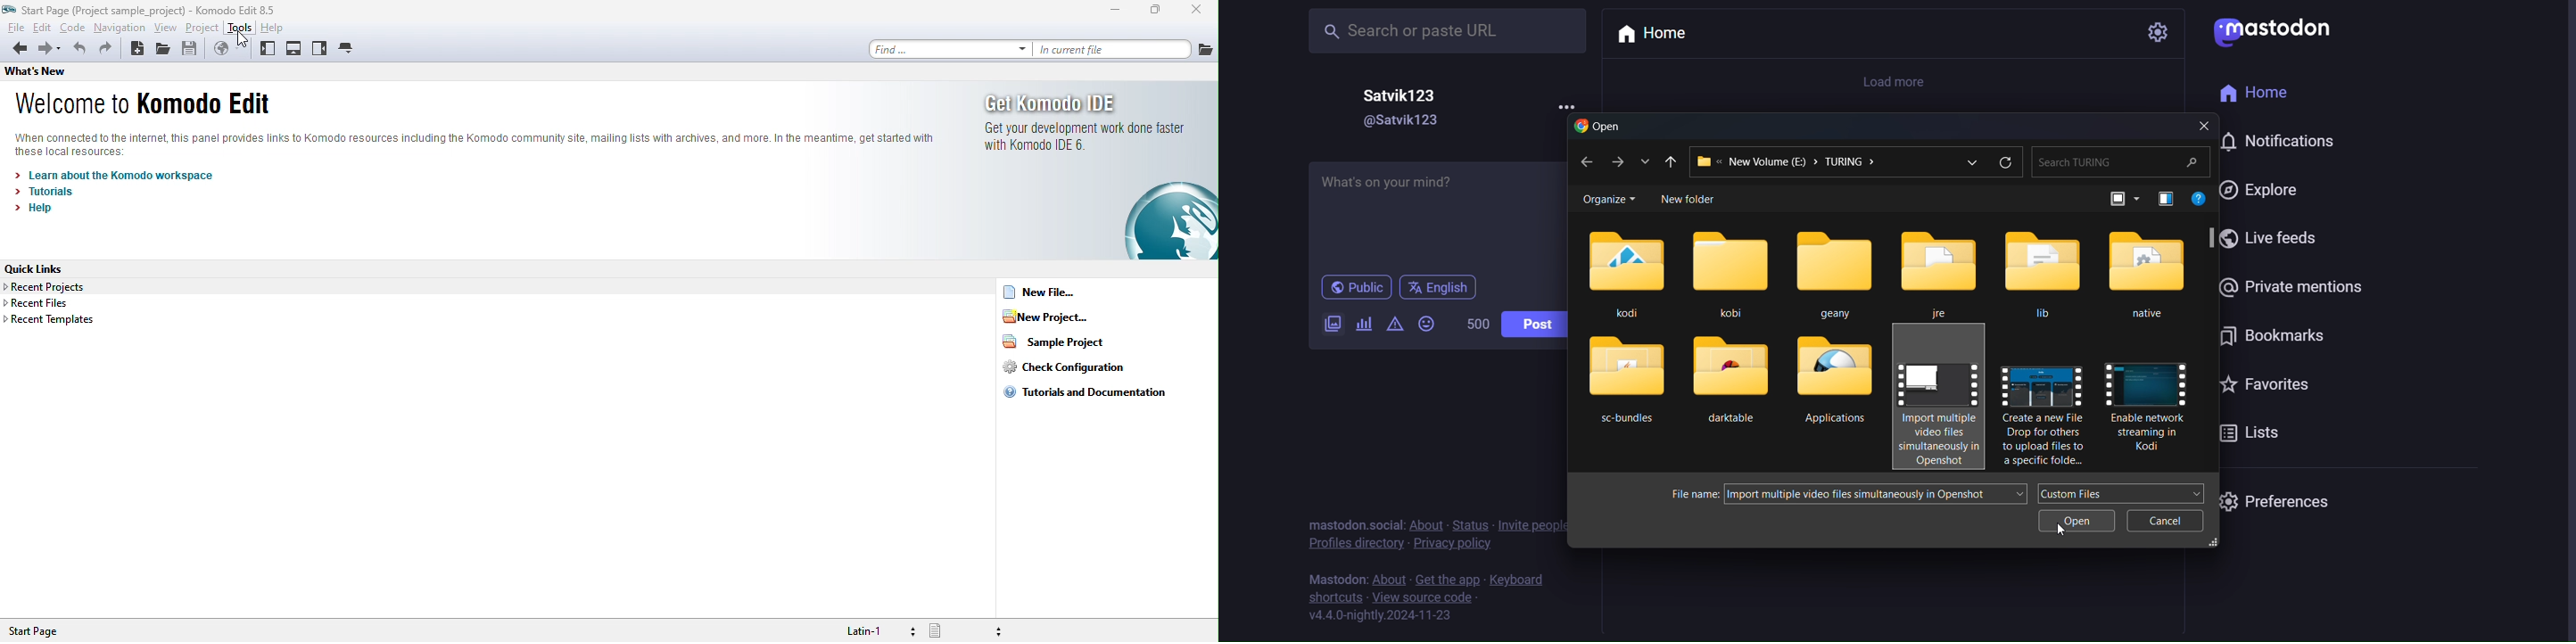  I want to click on explore, so click(2263, 190).